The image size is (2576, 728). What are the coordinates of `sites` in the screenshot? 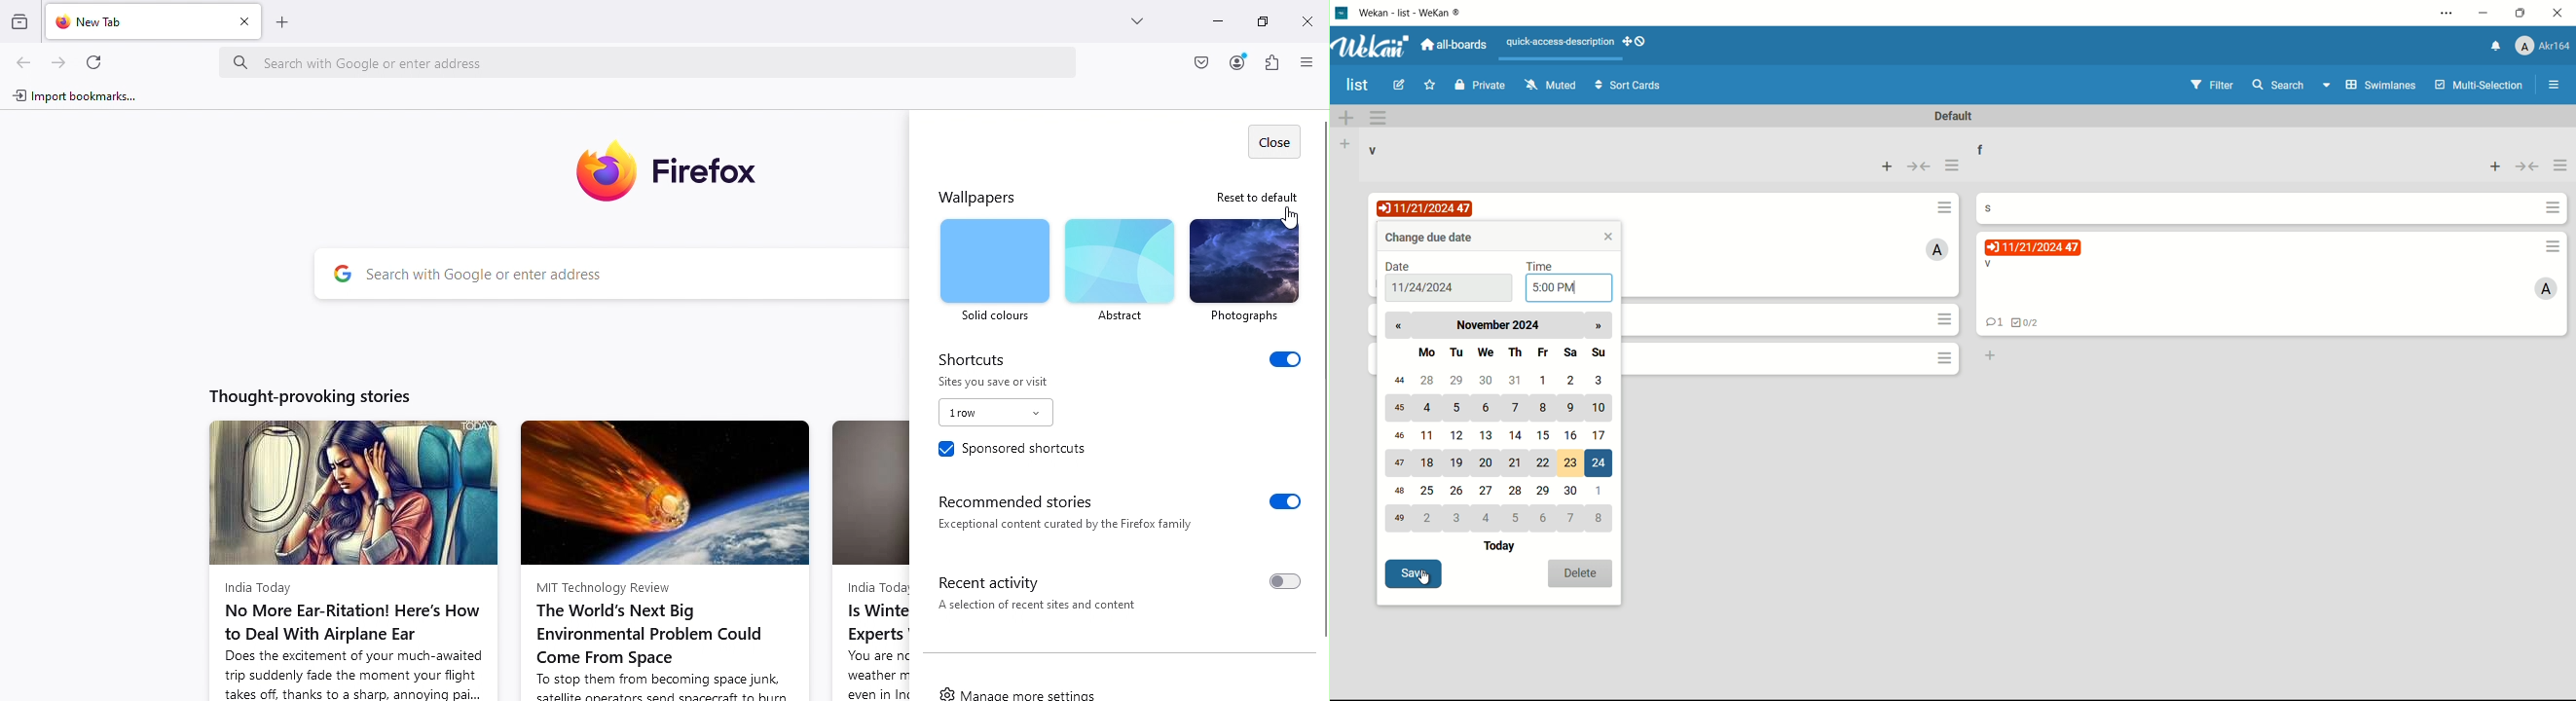 It's located at (1002, 381).